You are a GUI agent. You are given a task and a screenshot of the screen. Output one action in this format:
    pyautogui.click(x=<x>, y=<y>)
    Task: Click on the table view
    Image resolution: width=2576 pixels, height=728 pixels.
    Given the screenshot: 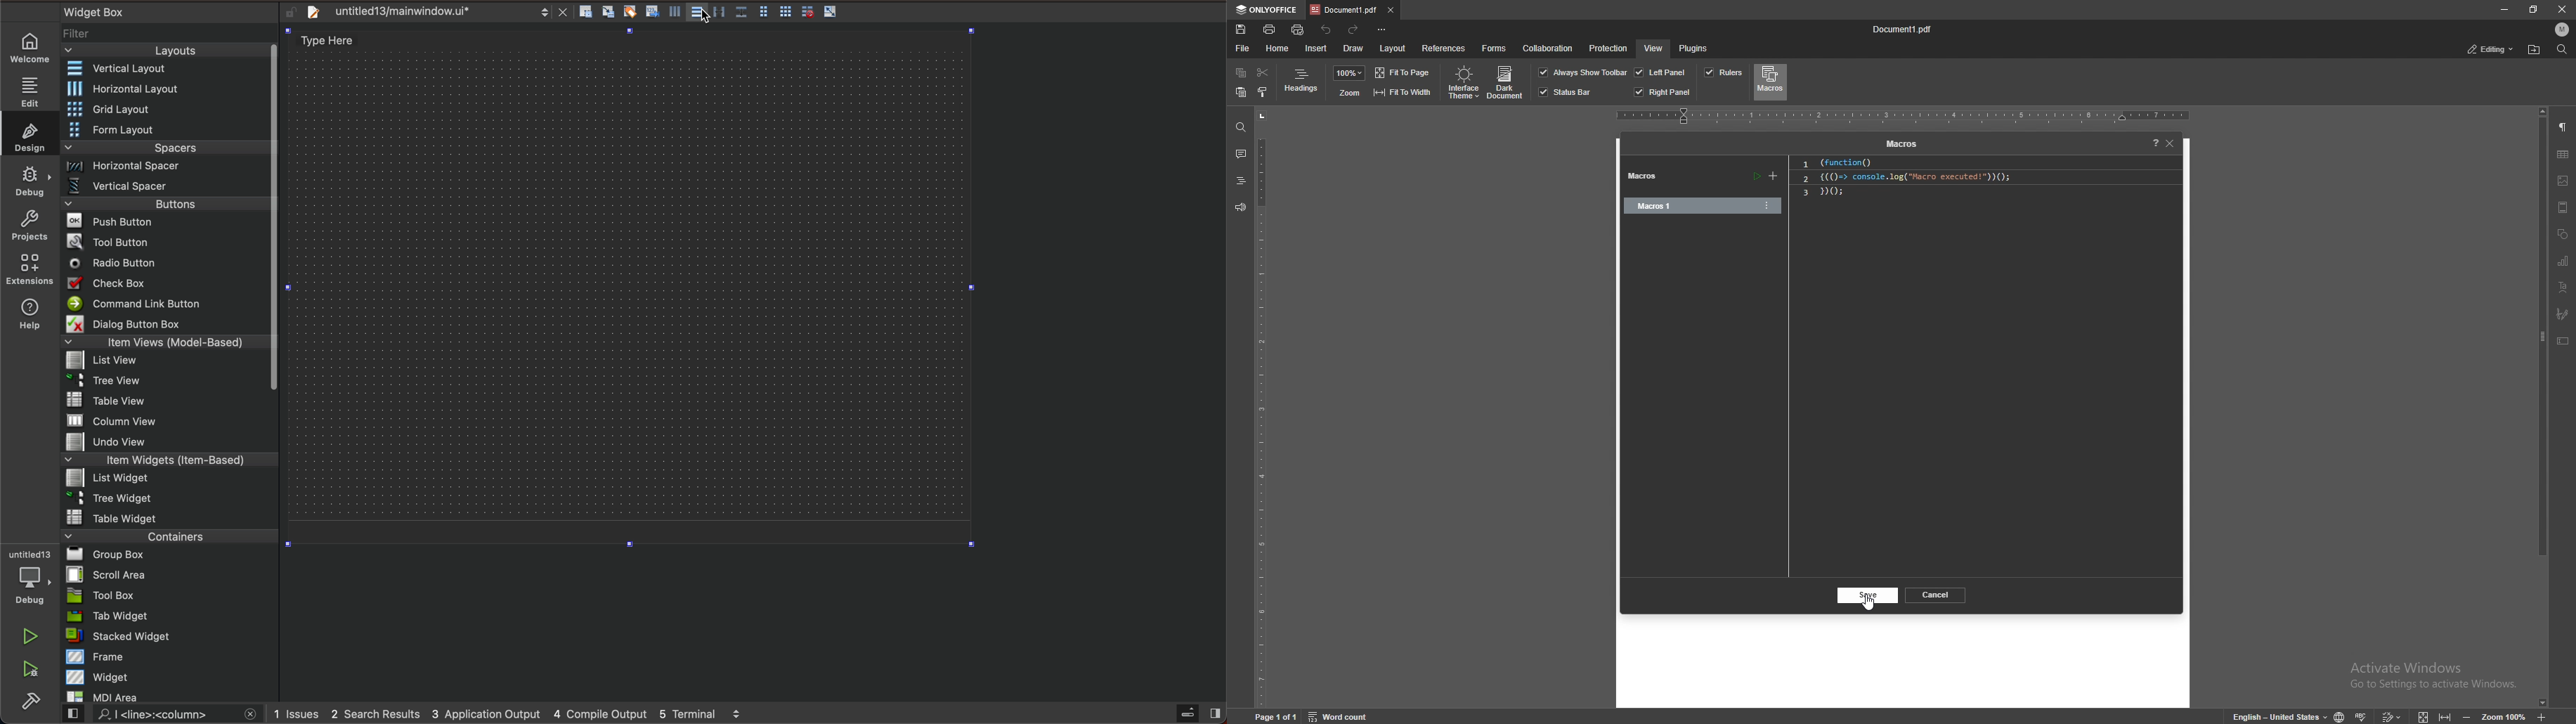 What is the action you would take?
    pyautogui.click(x=165, y=401)
    